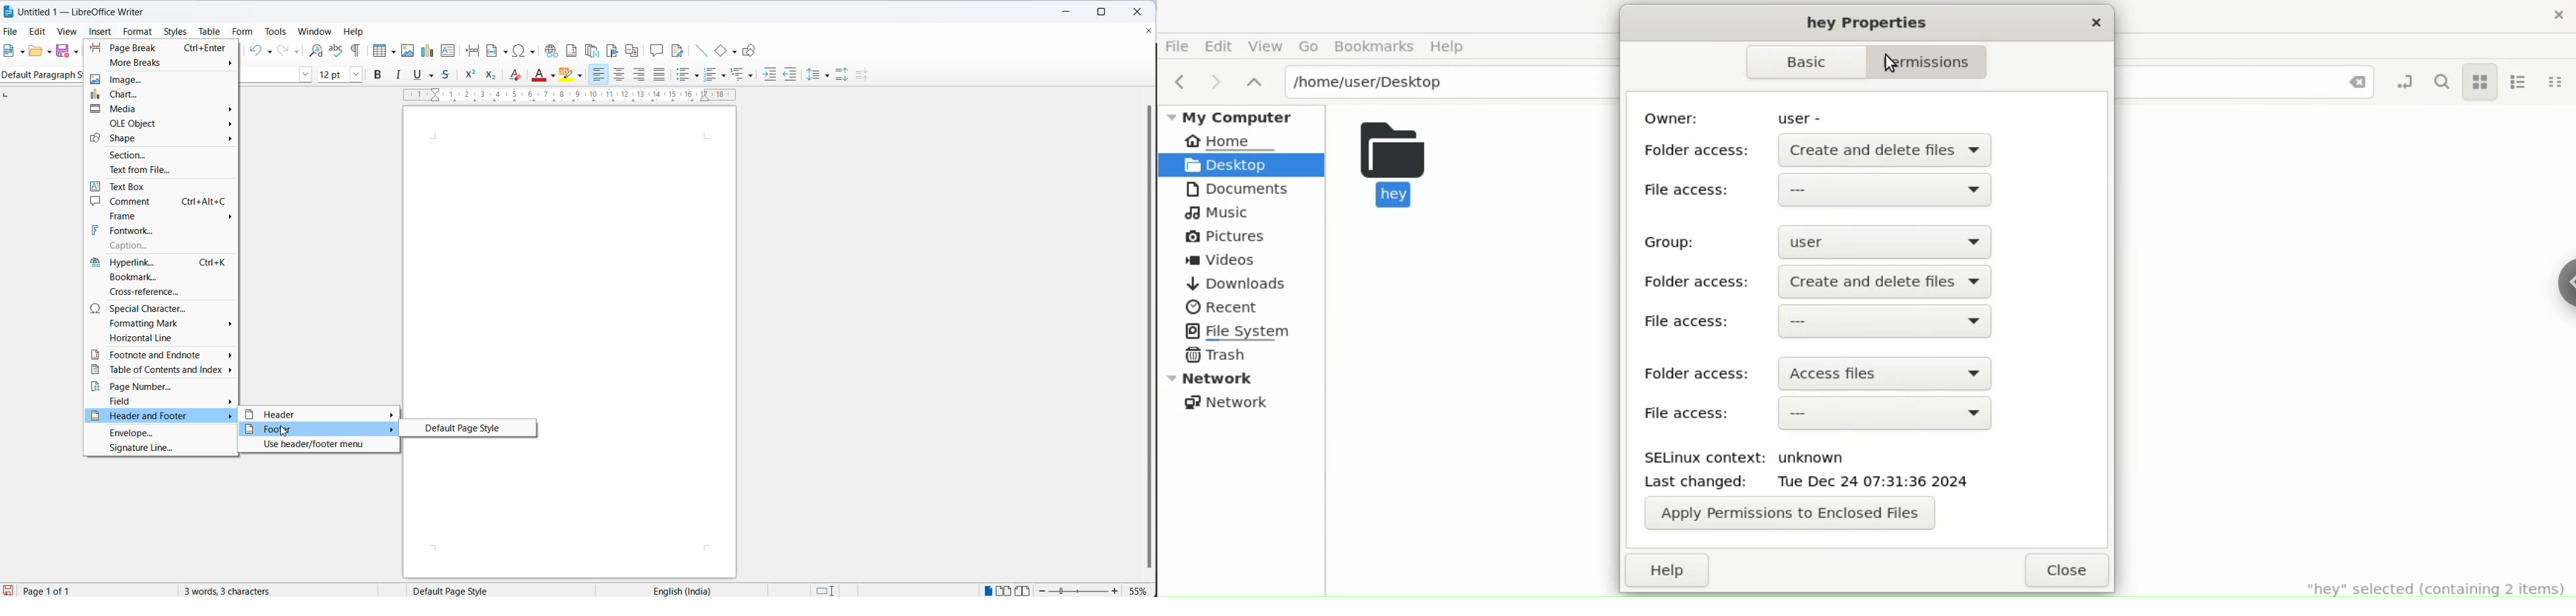 This screenshot has height=616, width=2576. What do you see at coordinates (156, 202) in the screenshot?
I see `comment` at bounding box center [156, 202].